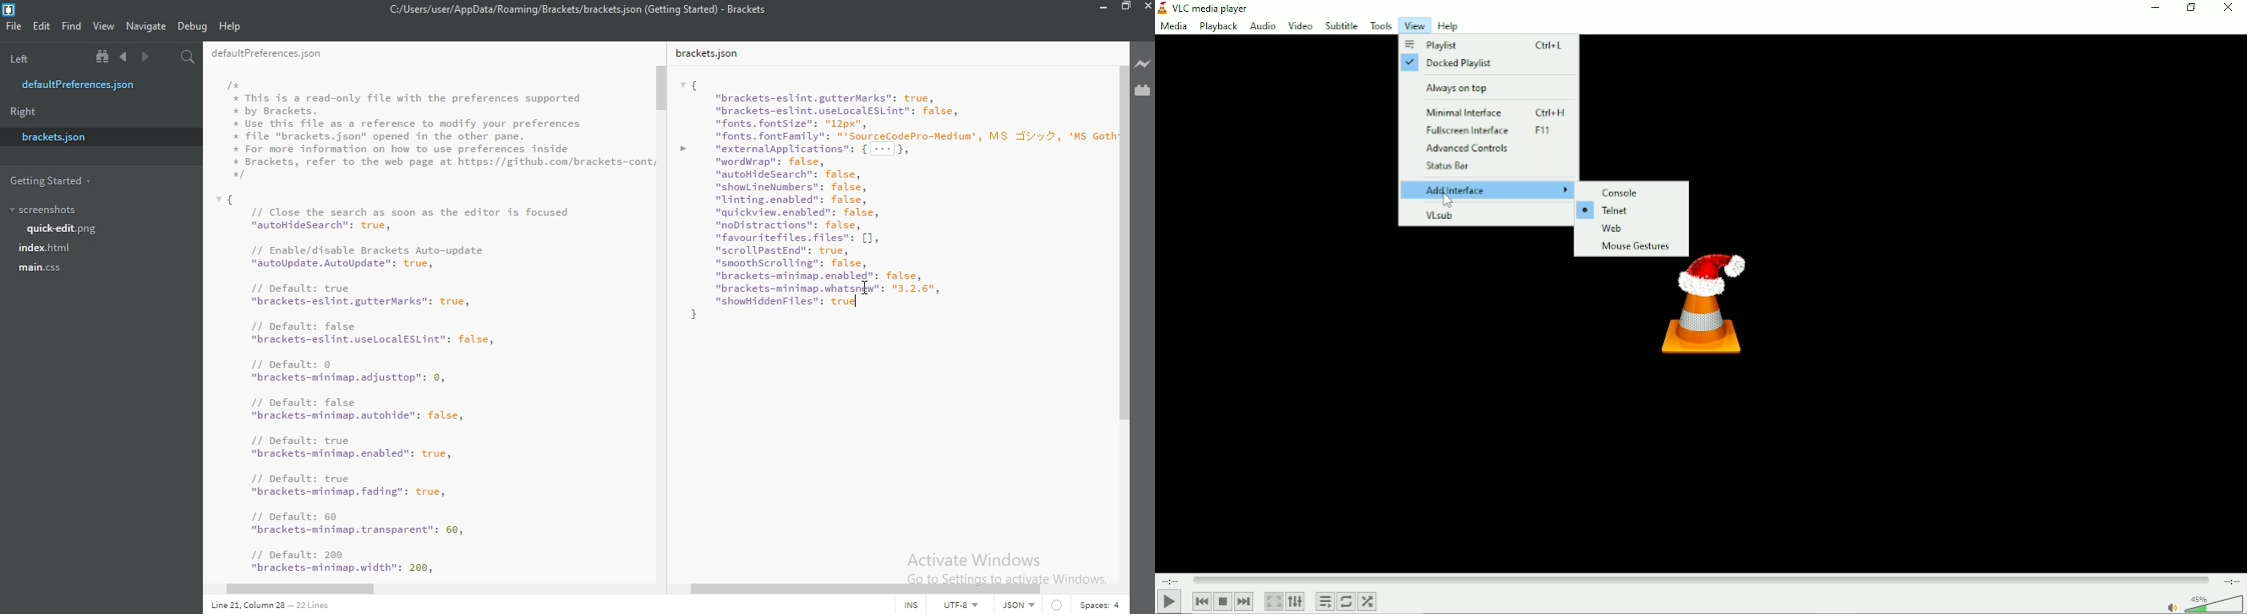  I want to click on quick-edit.png, so click(68, 229).